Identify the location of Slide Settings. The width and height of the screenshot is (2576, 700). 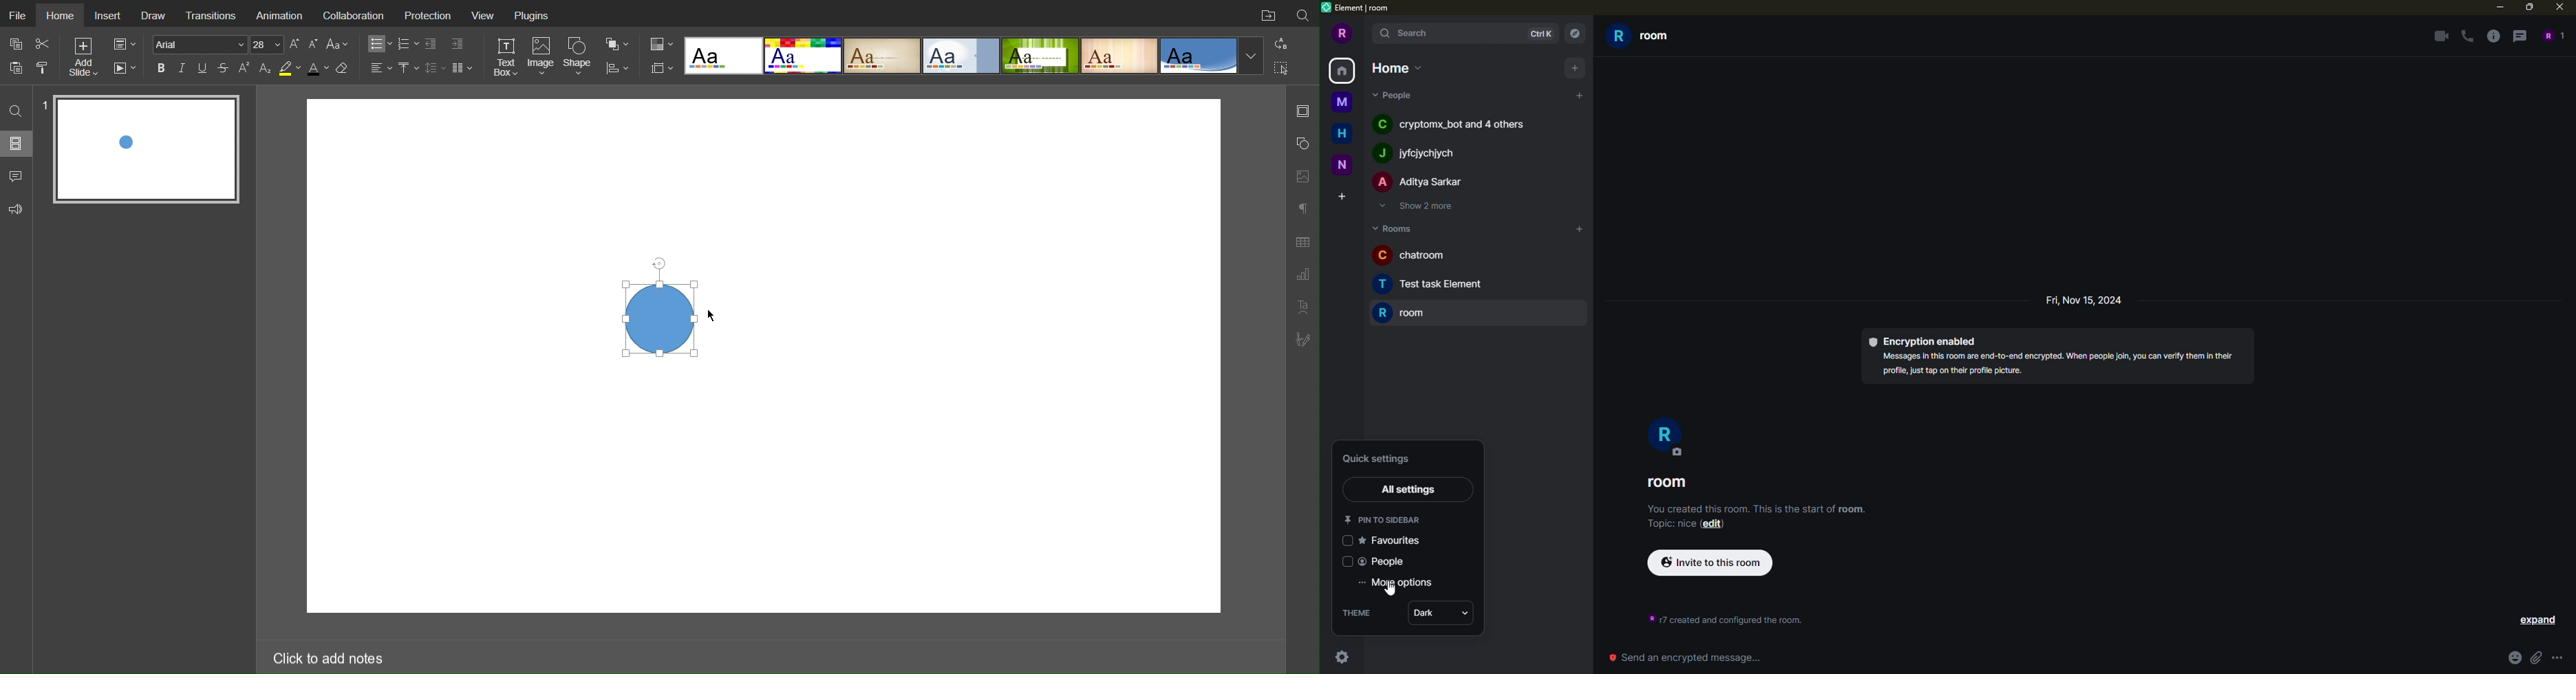
(659, 68).